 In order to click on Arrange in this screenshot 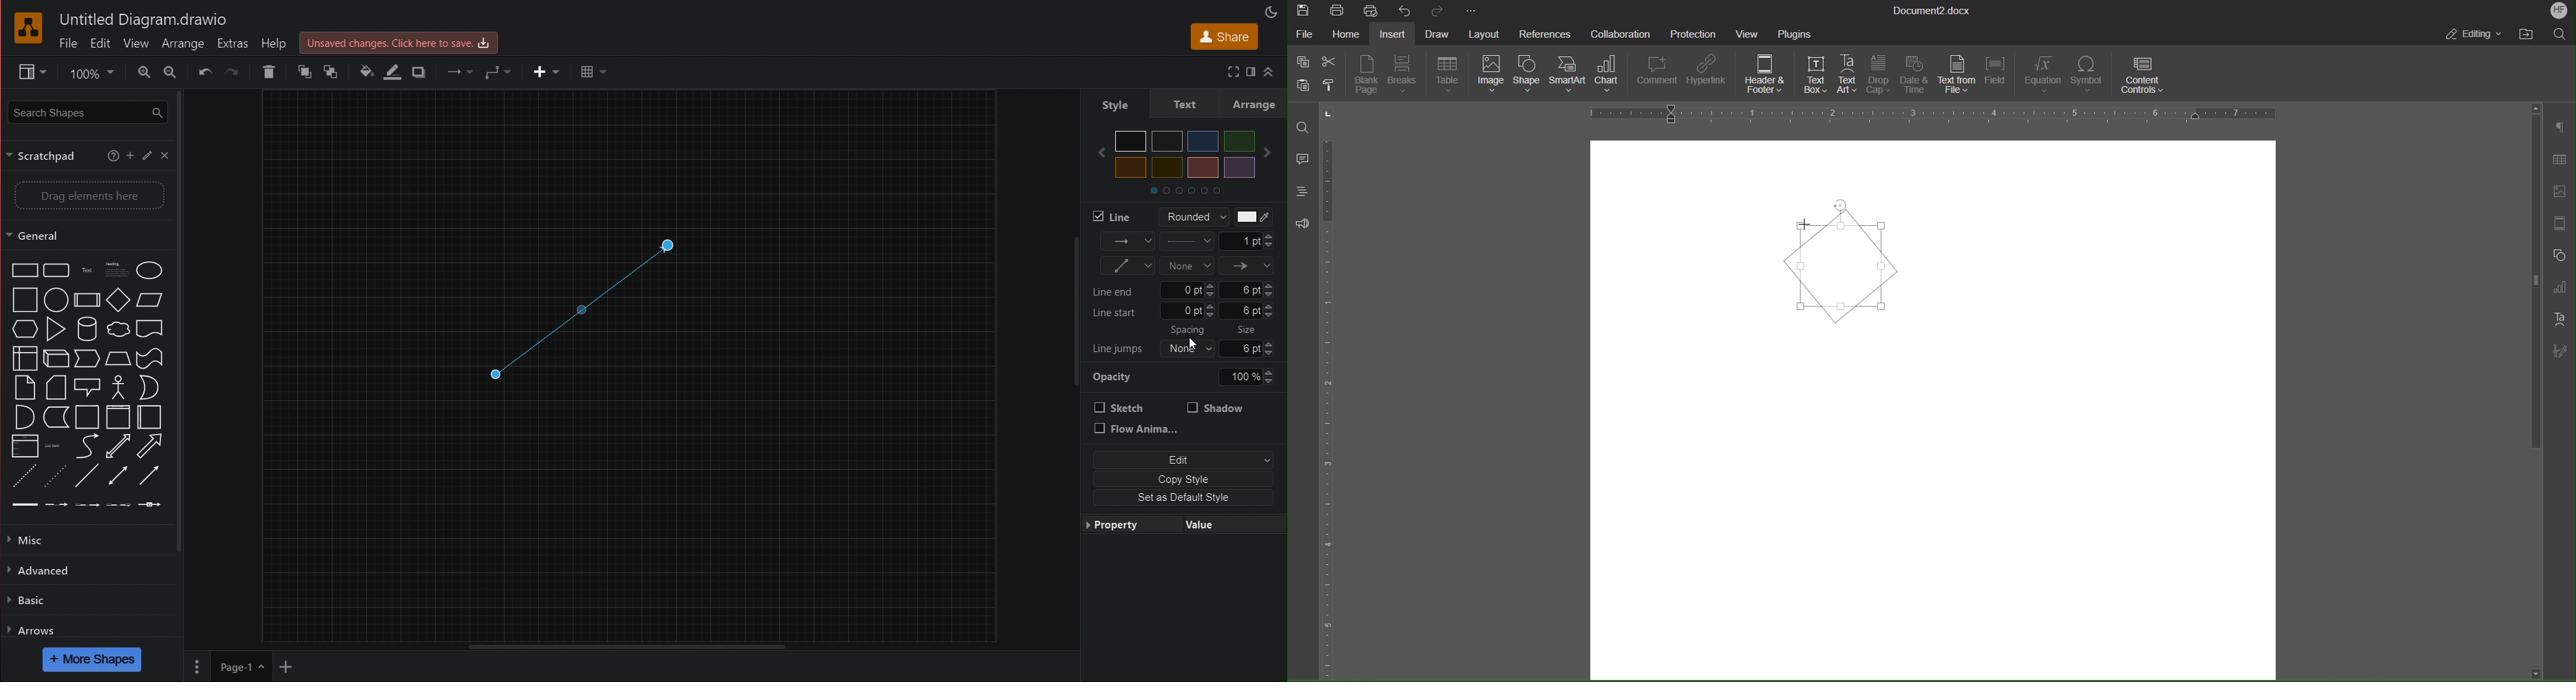, I will do `click(182, 43)`.